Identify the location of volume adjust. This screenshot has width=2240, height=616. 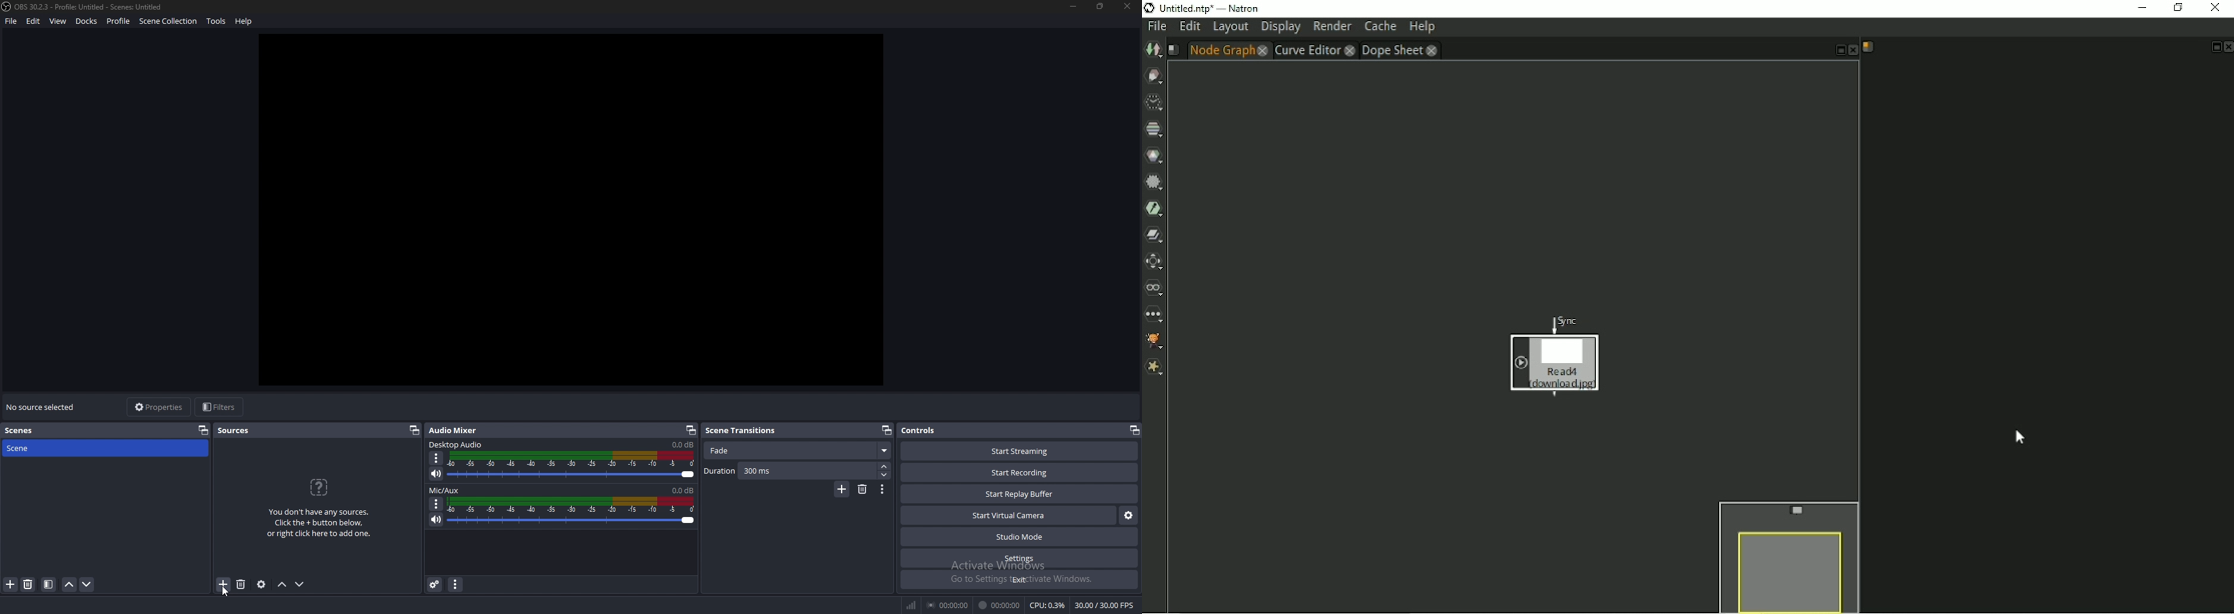
(572, 465).